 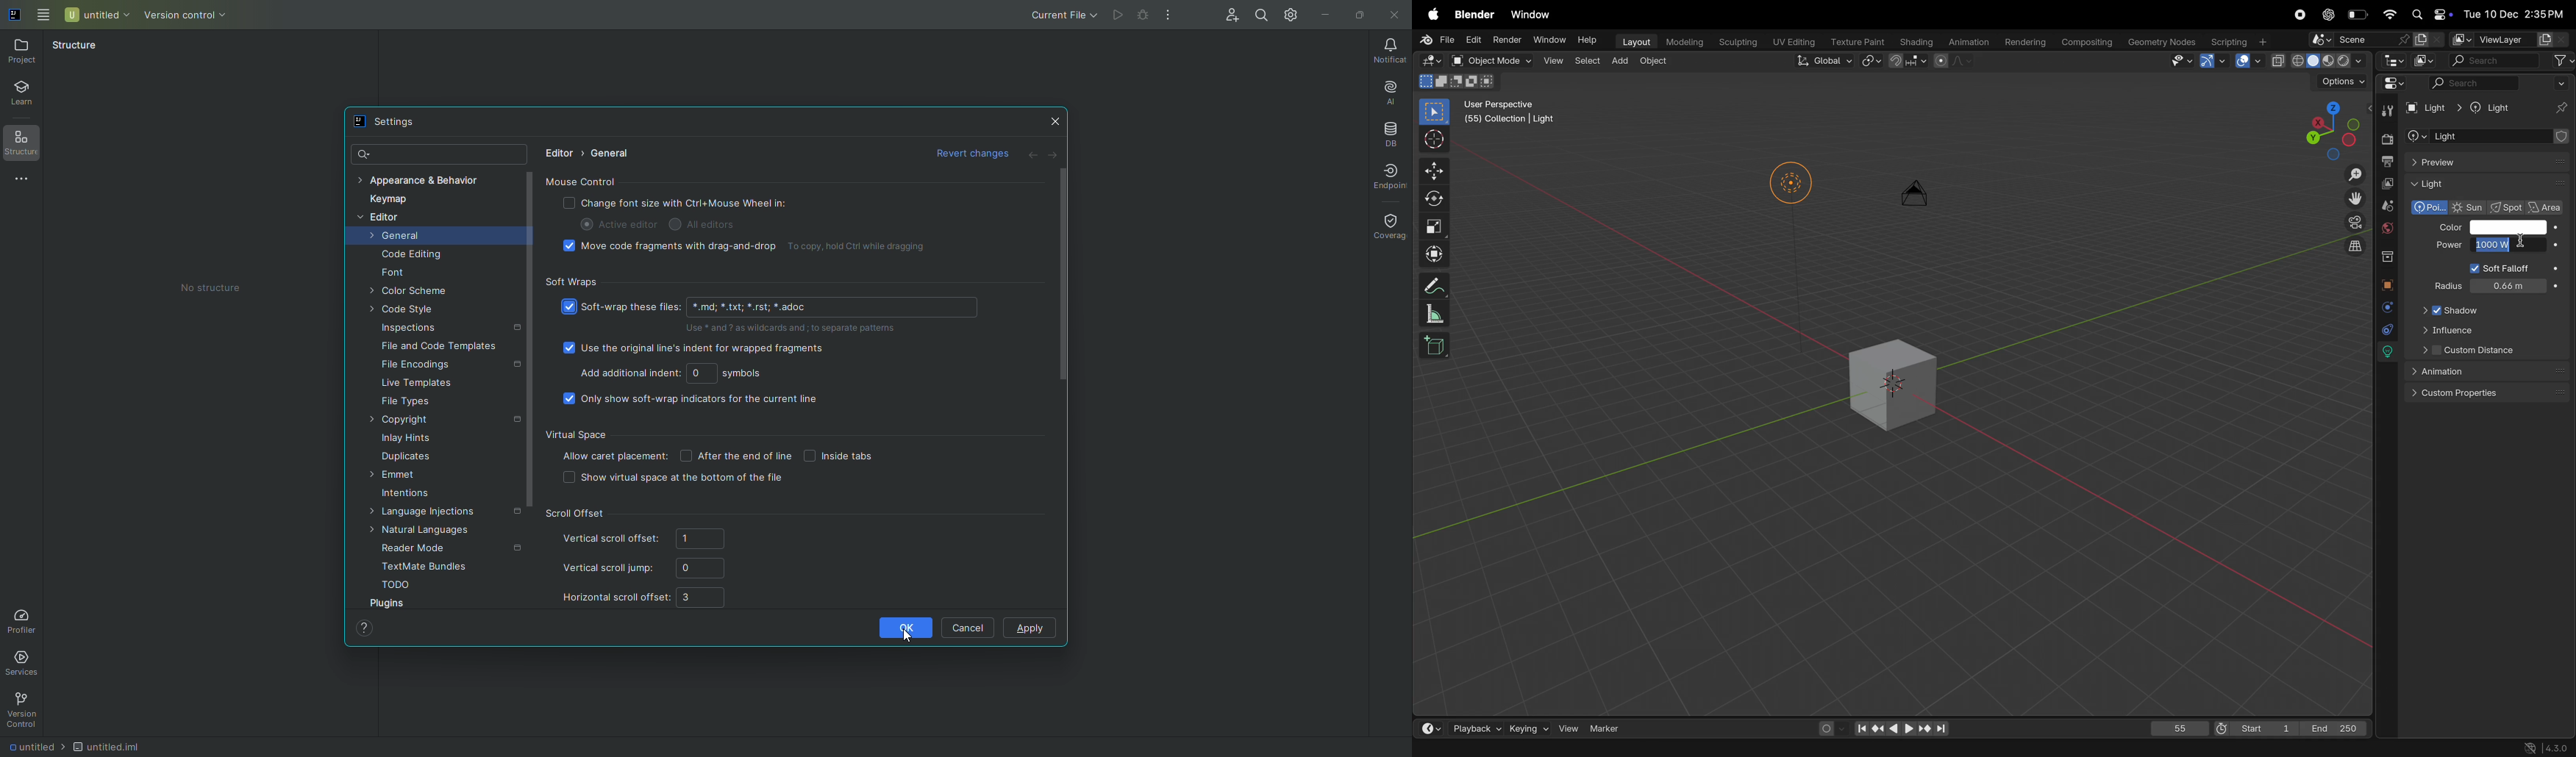 What do you see at coordinates (22, 146) in the screenshot?
I see `Structure` at bounding box center [22, 146].